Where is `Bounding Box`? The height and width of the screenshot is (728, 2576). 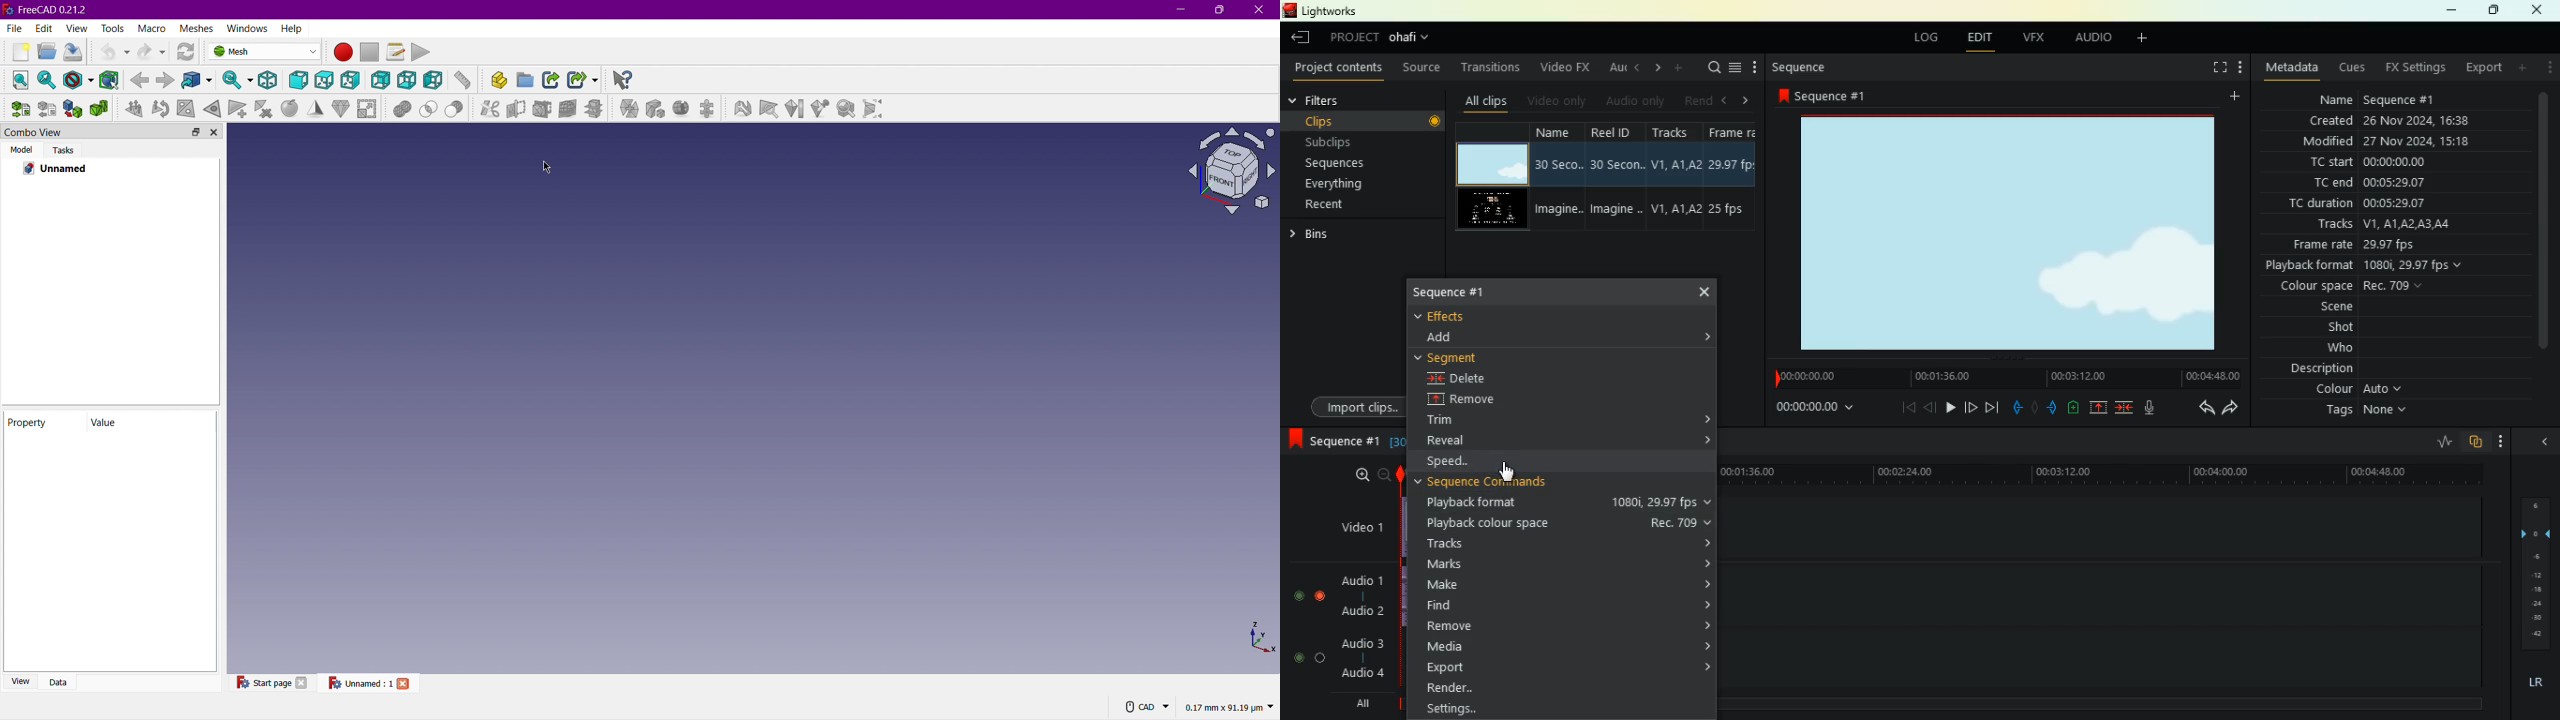 Bounding Box is located at coordinates (110, 79).